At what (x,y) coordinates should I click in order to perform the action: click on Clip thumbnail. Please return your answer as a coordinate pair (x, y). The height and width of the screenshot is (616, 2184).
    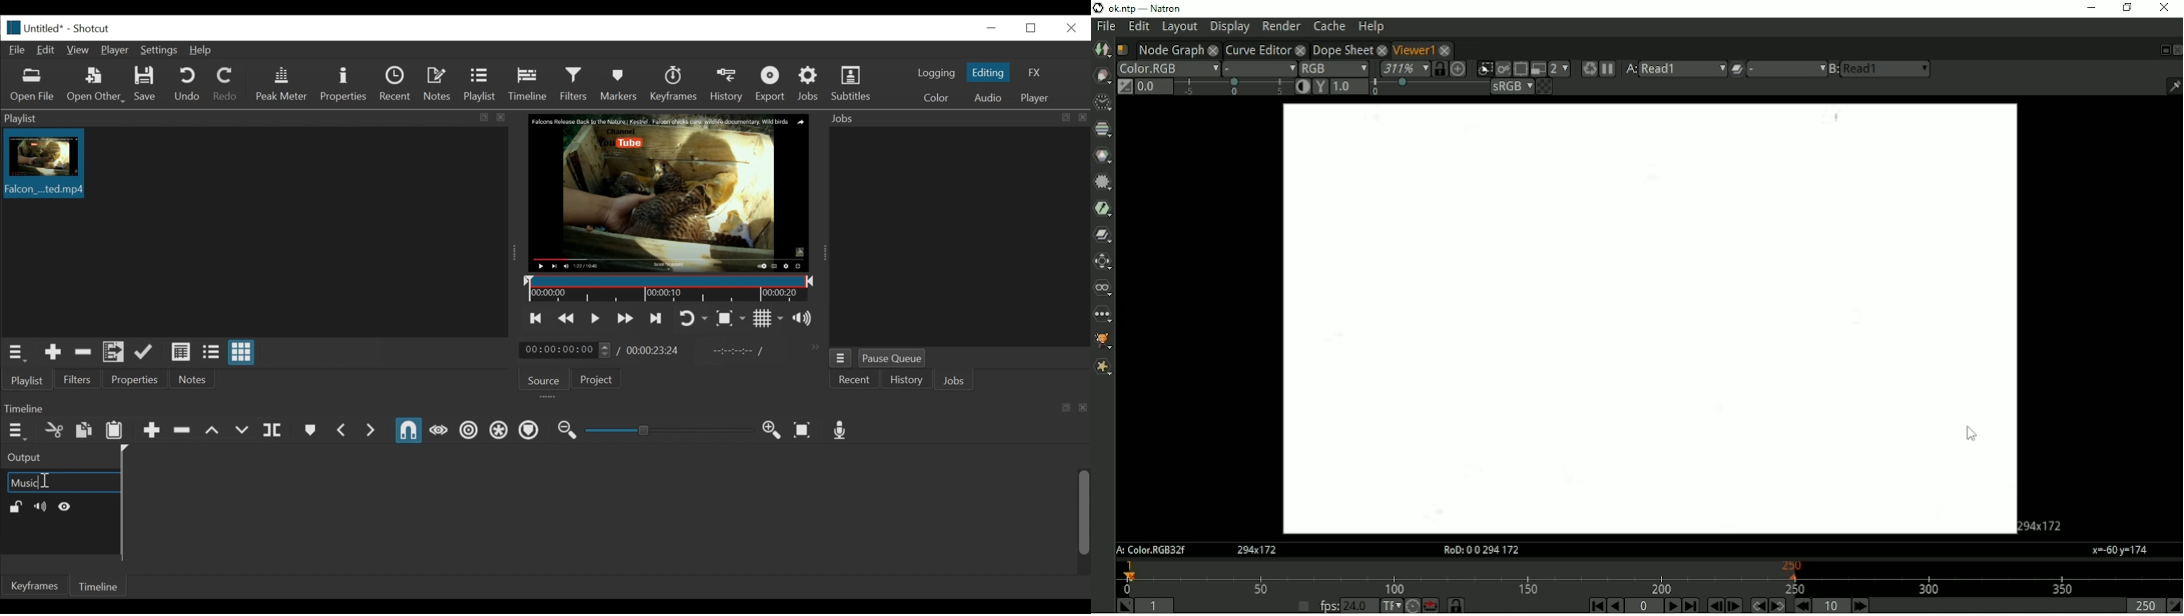
    Looking at the image, I should click on (252, 232).